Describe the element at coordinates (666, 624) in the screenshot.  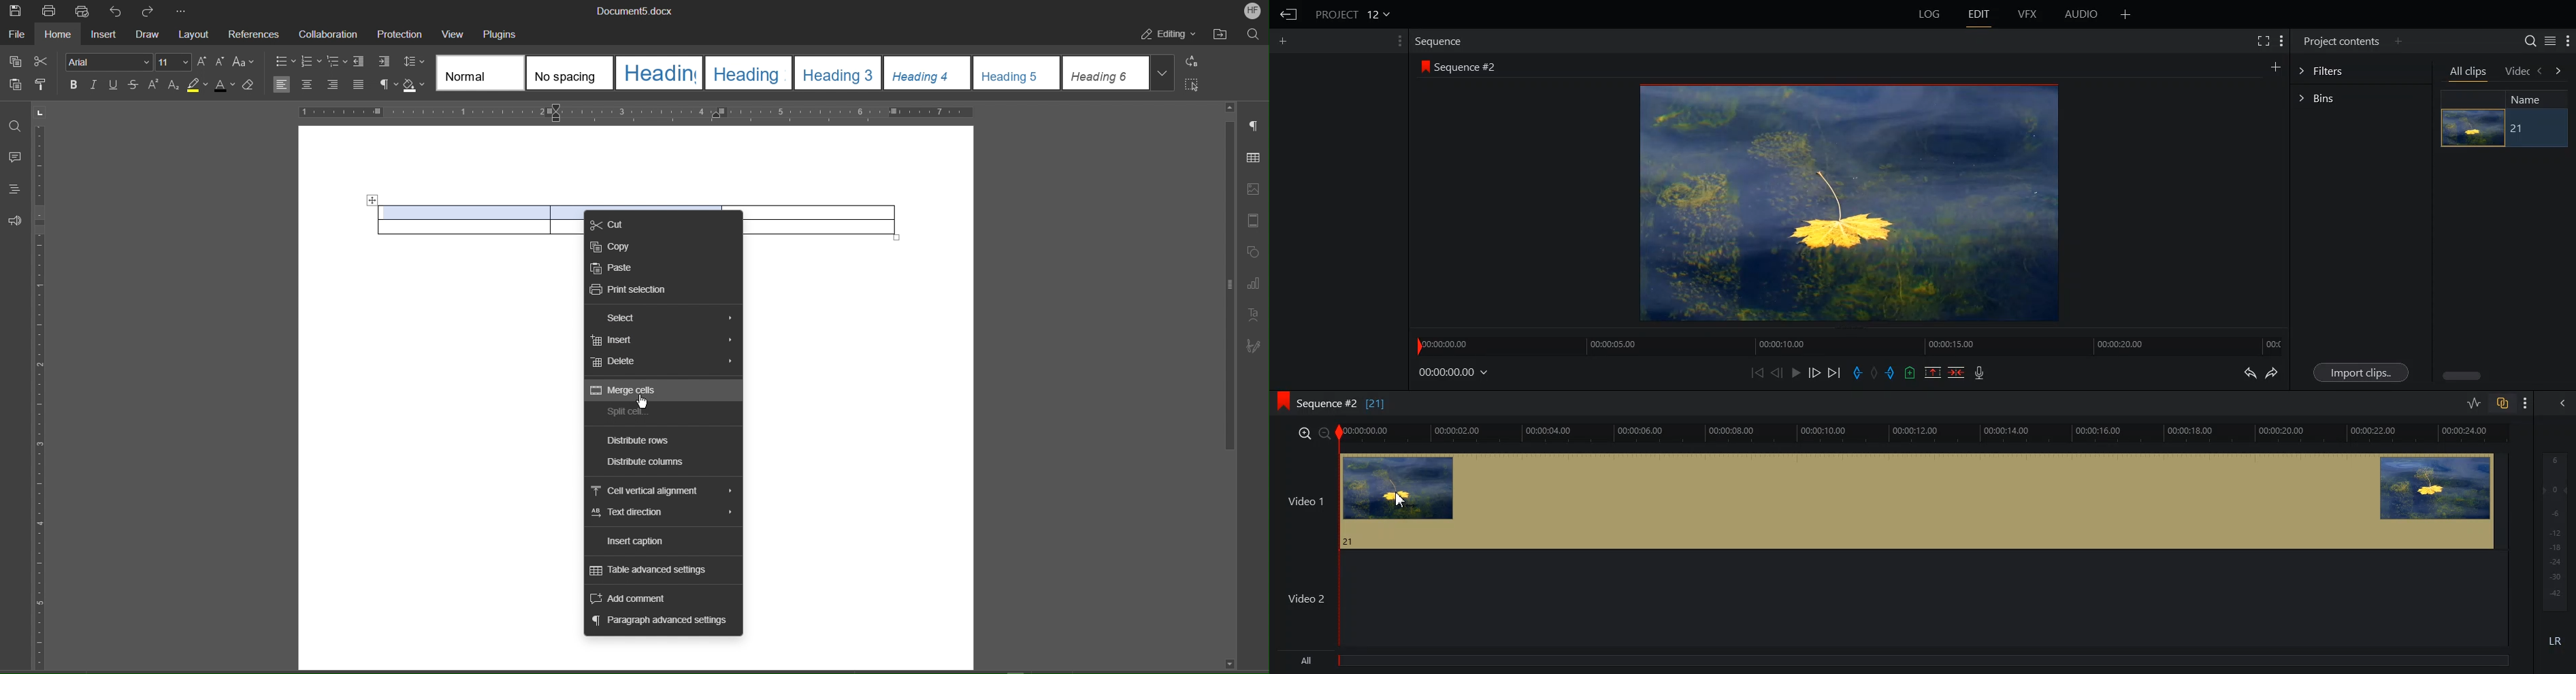
I see `Paragraph advanced settings` at that location.